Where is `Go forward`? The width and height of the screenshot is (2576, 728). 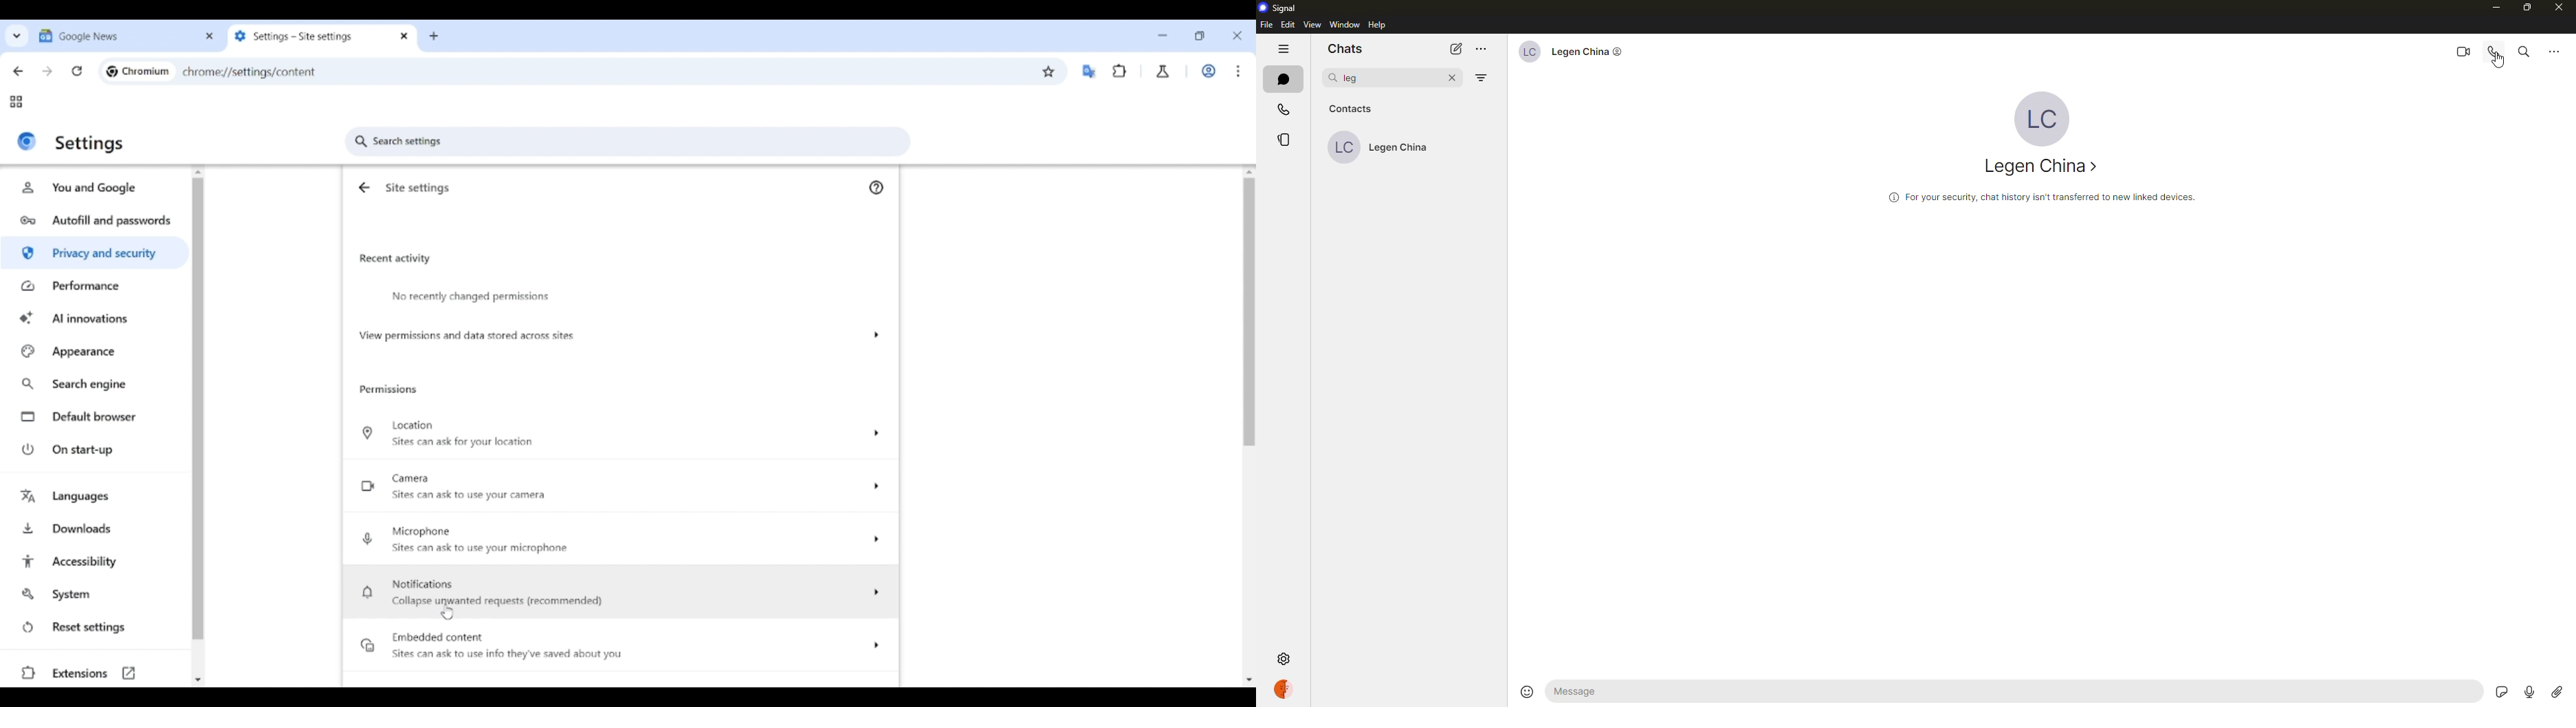 Go forward is located at coordinates (47, 71).